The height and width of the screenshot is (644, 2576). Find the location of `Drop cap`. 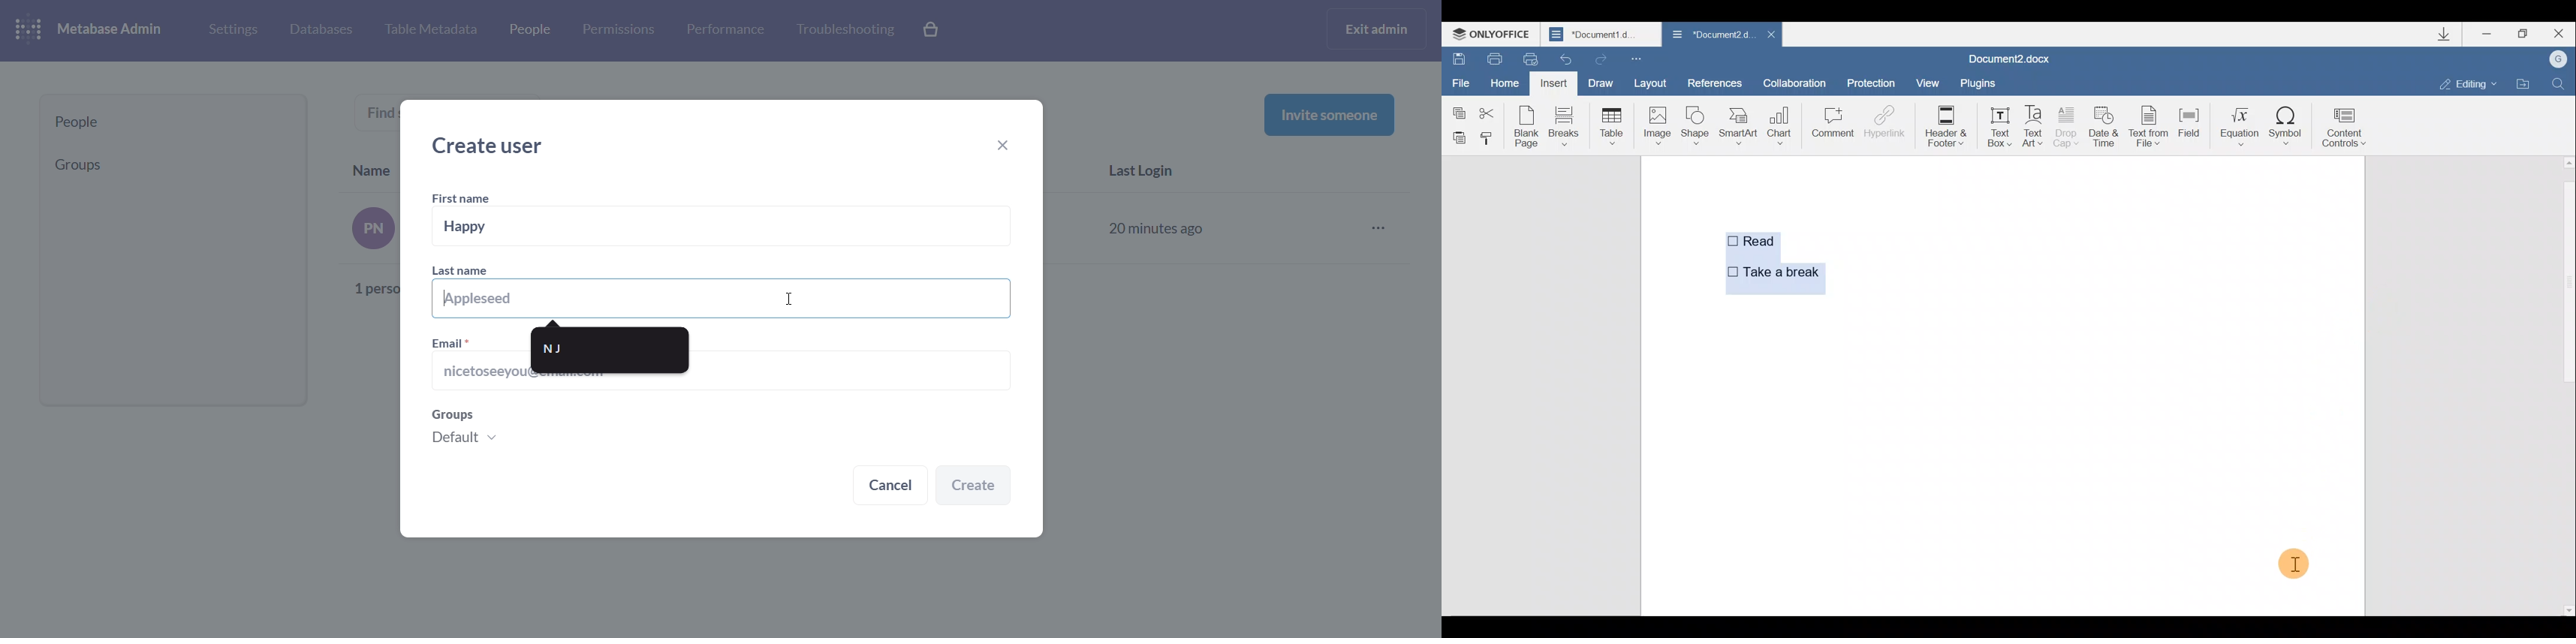

Drop cap is located at coordinates (2066, 129).